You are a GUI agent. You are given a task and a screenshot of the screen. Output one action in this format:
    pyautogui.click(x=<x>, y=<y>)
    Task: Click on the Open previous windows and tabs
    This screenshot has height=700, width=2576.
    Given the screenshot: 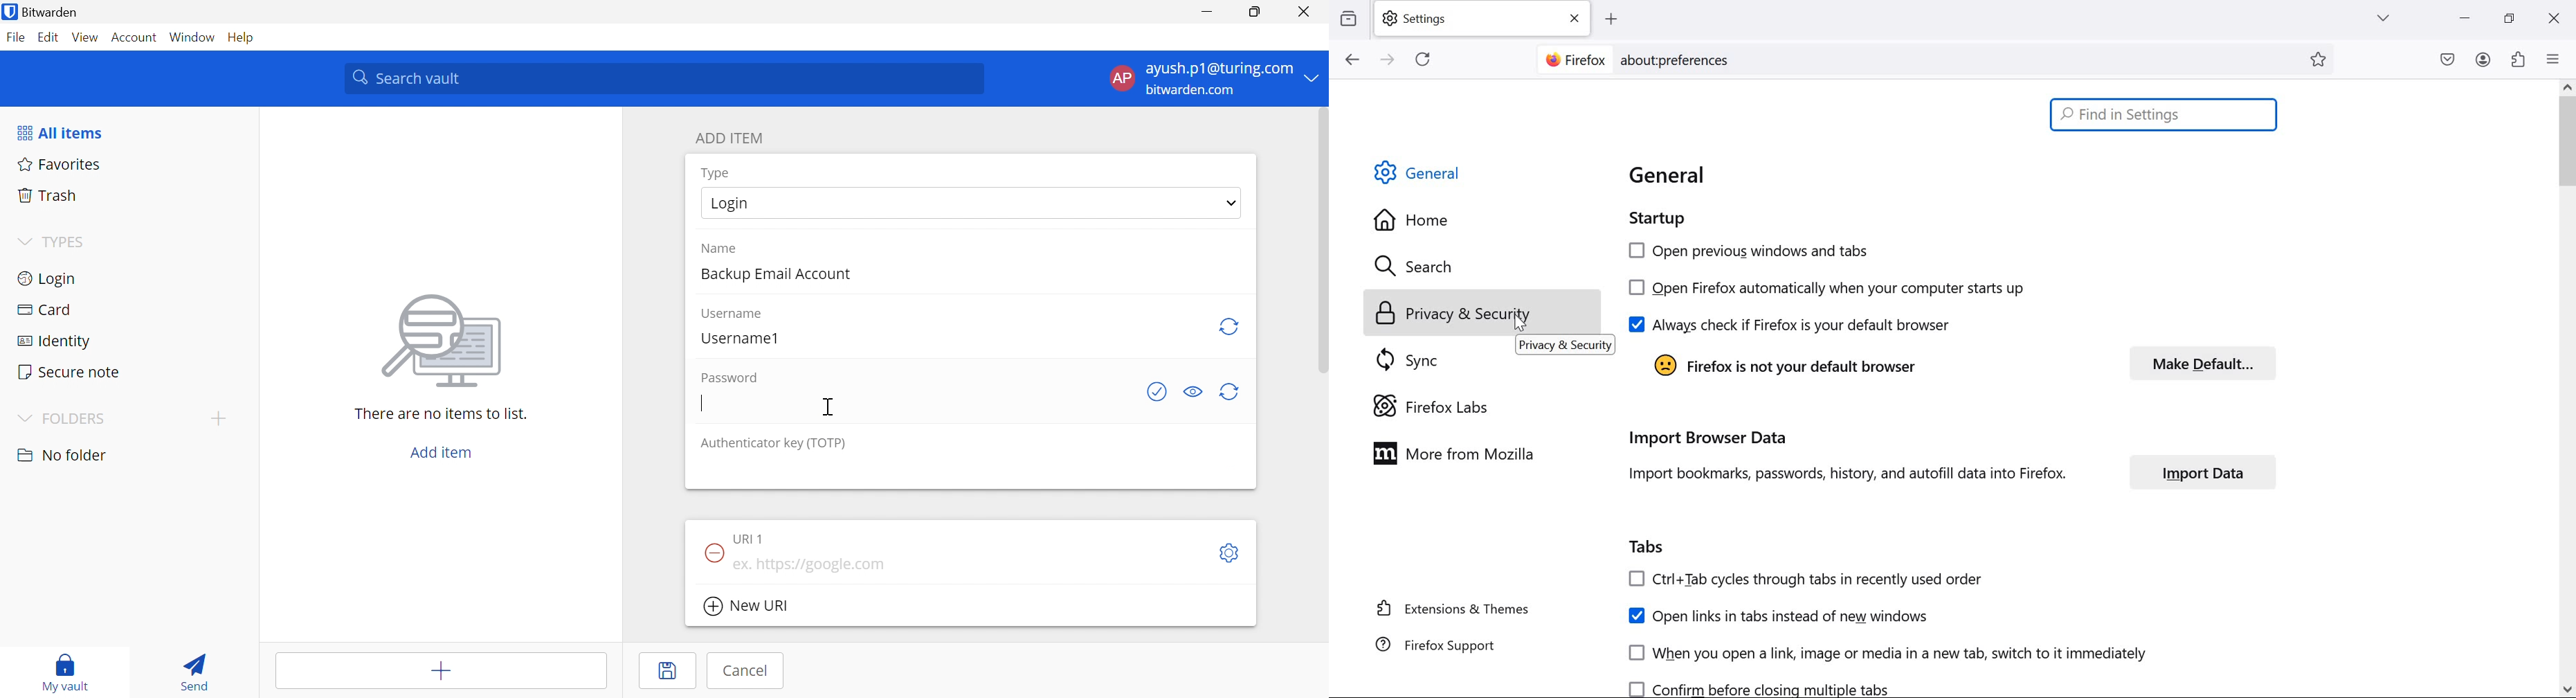 What is the action you would take?
    pyautogui.click(x=1761, y=248)
    